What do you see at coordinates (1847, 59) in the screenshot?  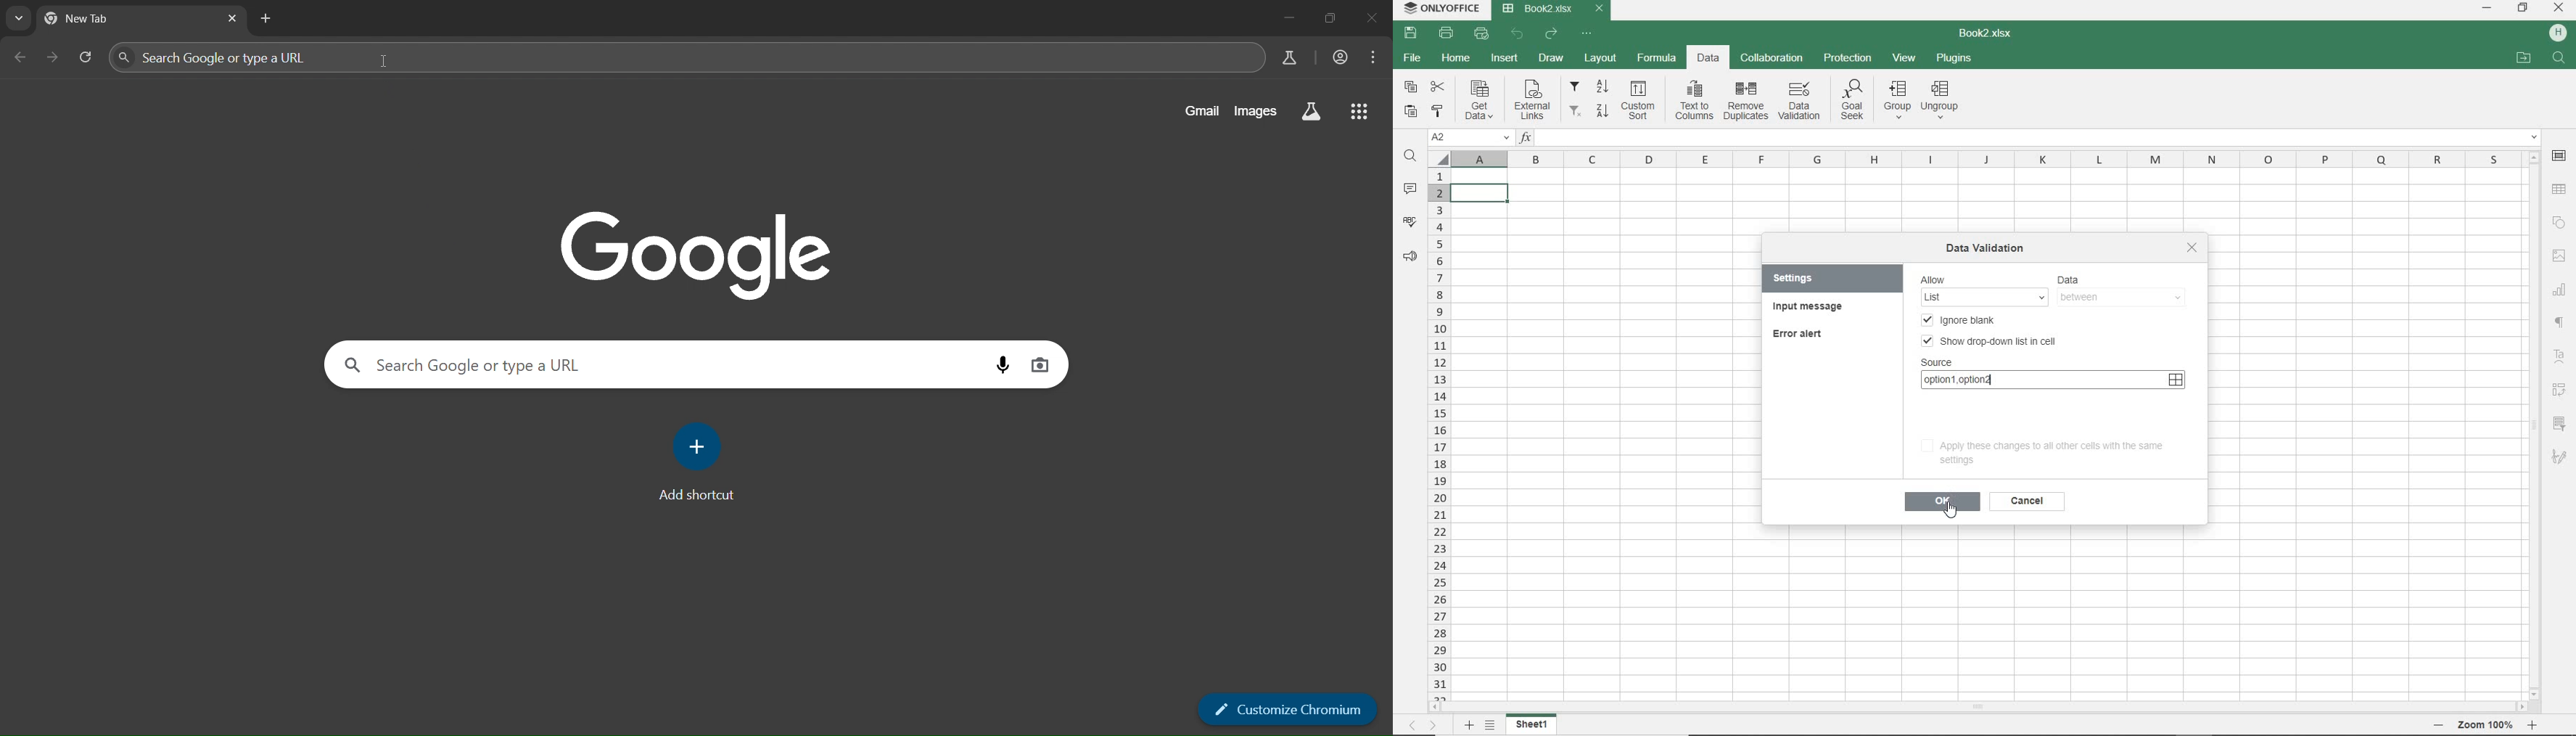 I see `PROTECTION` at bounding box center [1847, 59].